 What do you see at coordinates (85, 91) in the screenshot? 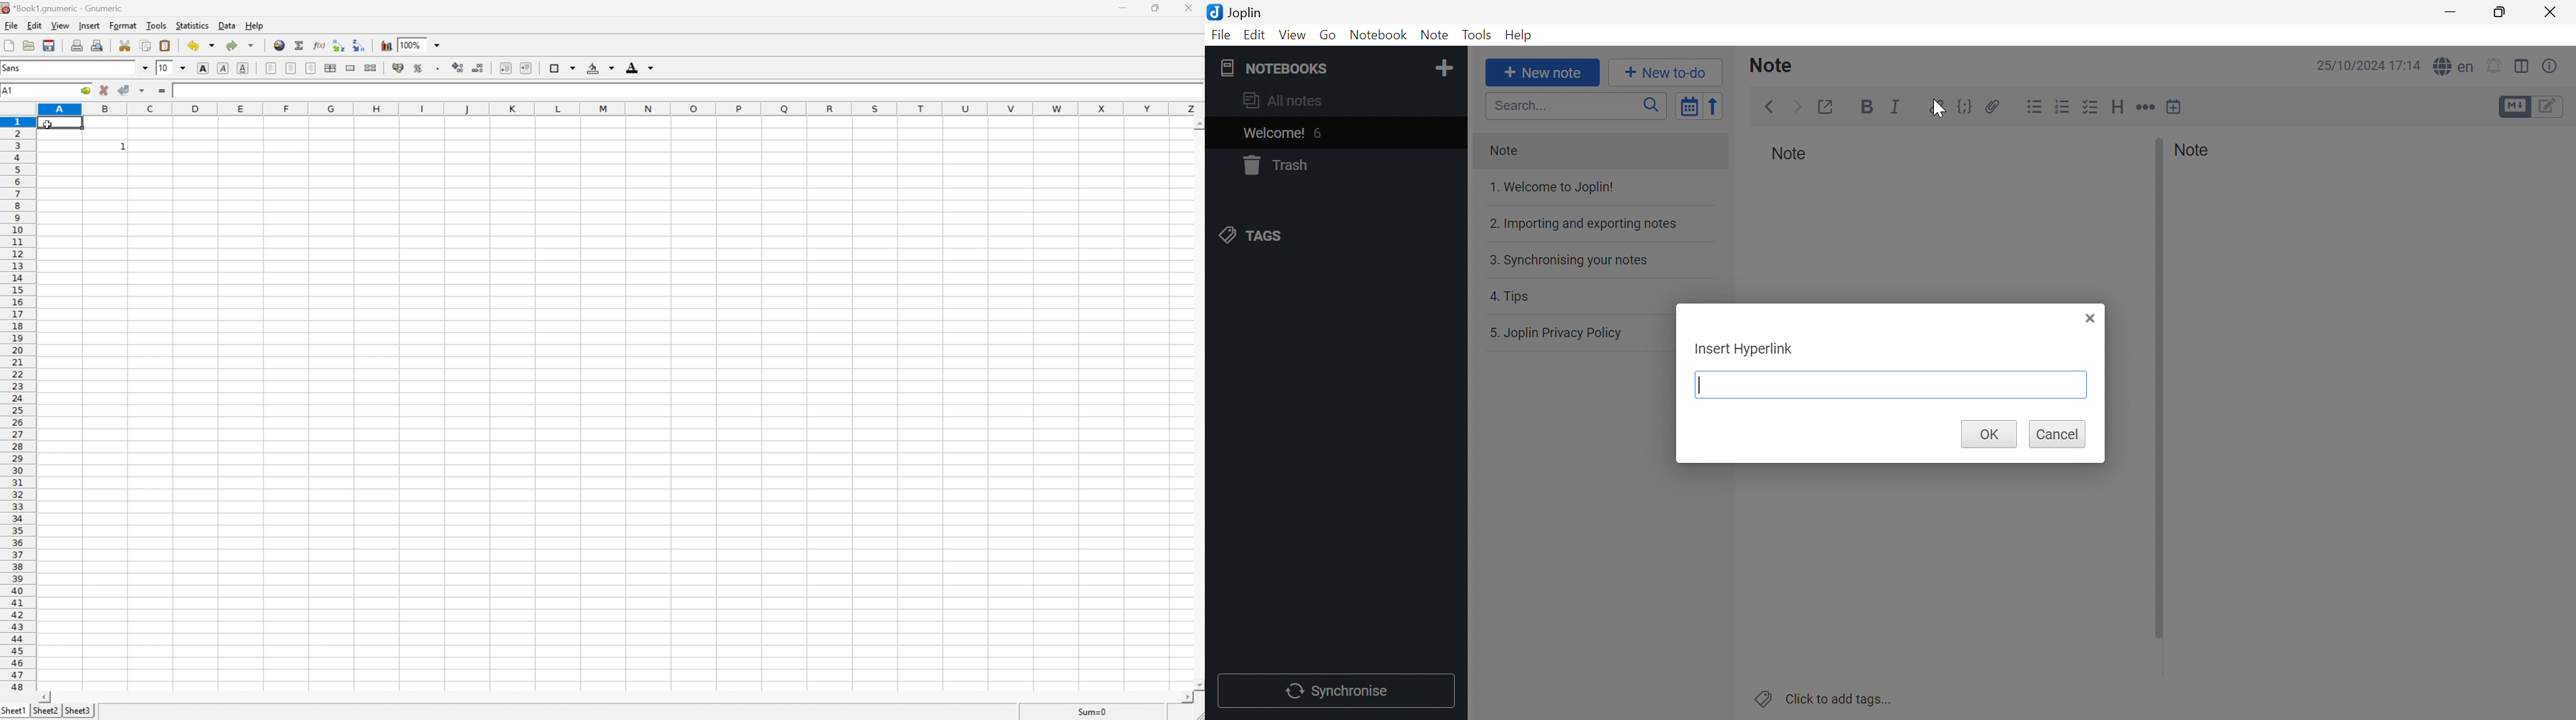
I see `go to` at bounding box center [85, 91].